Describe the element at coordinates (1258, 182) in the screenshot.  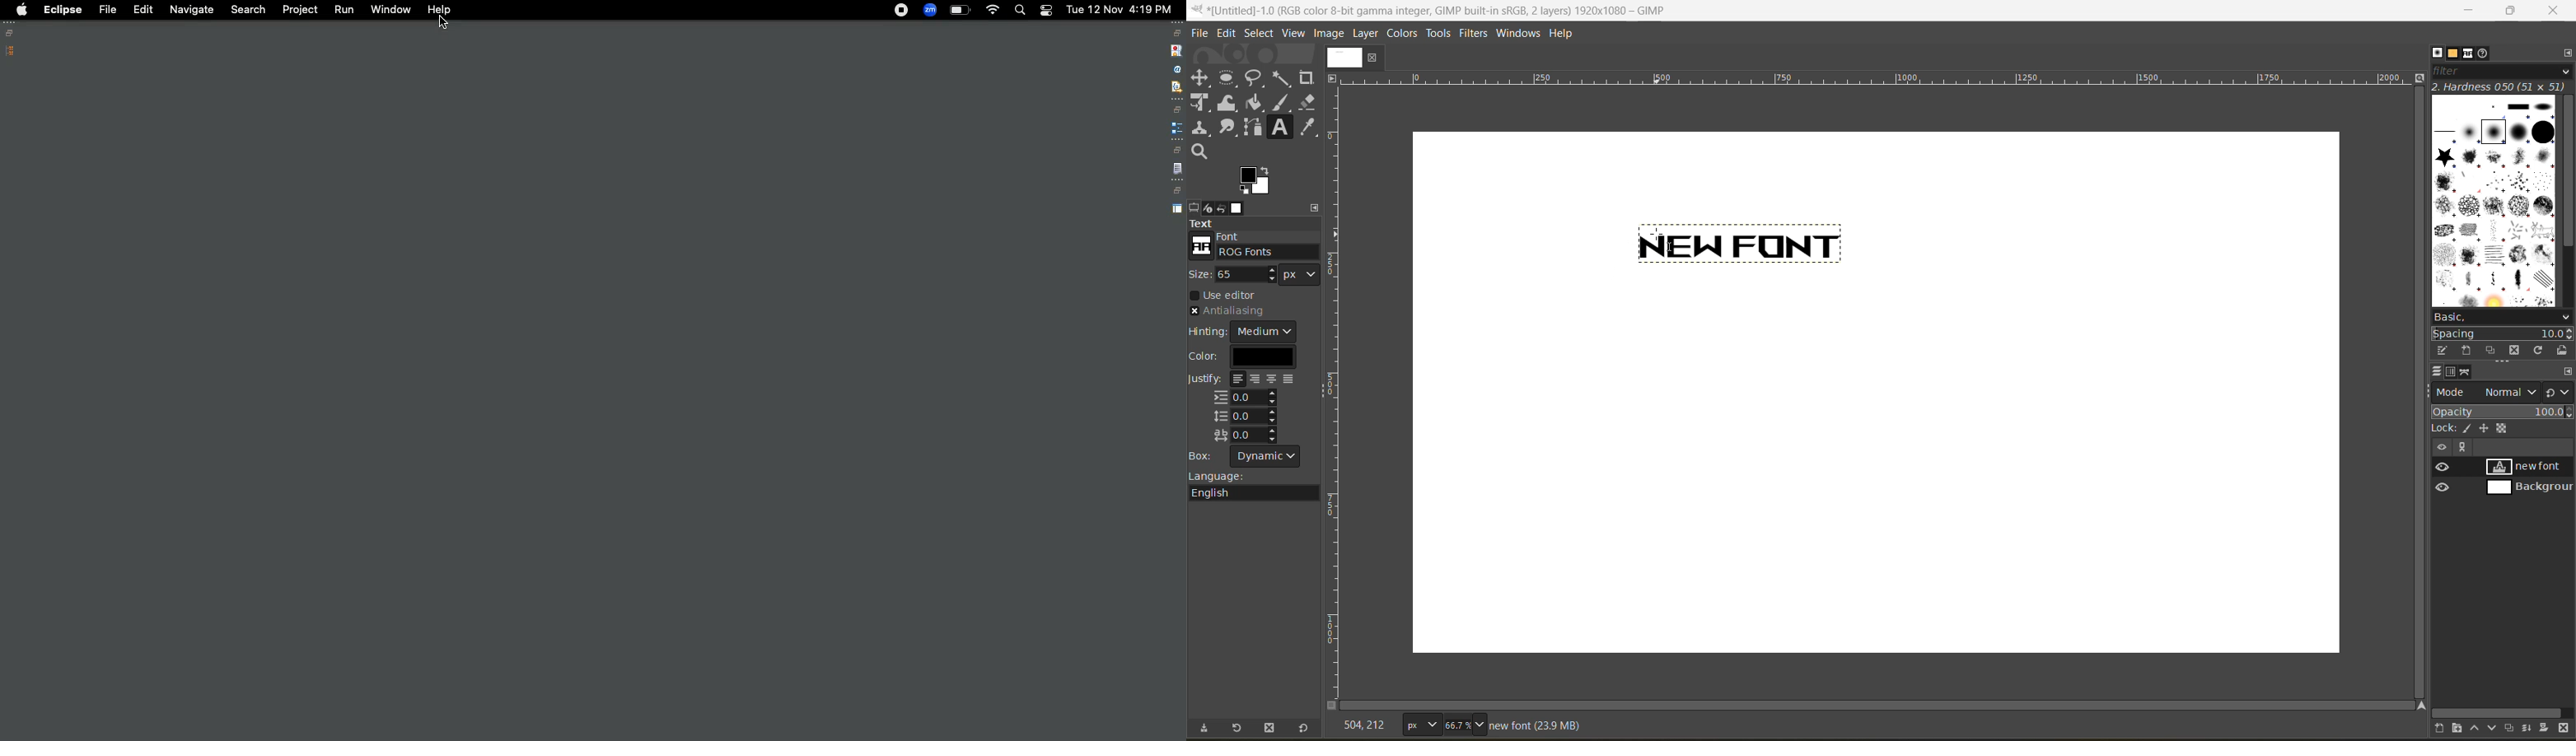
I see `active foreground/background color` at that location.